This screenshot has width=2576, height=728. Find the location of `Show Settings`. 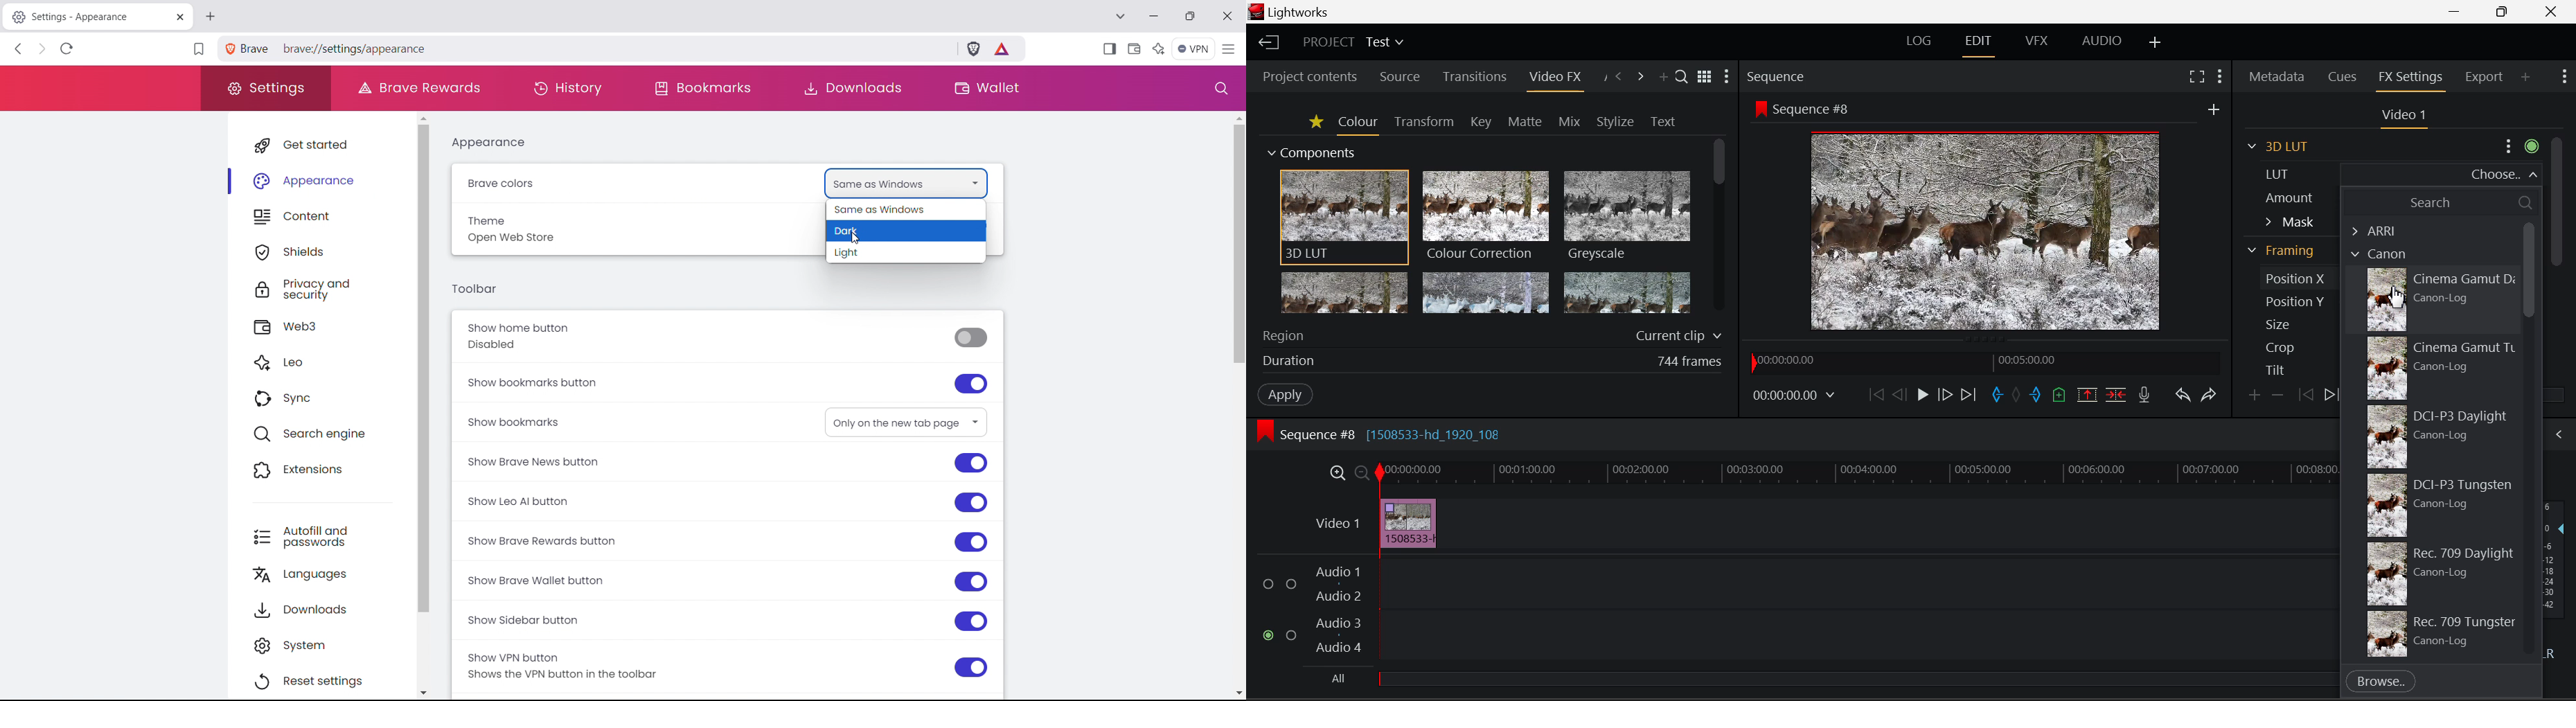

Show Settings is located at coordinates (2219, 75).